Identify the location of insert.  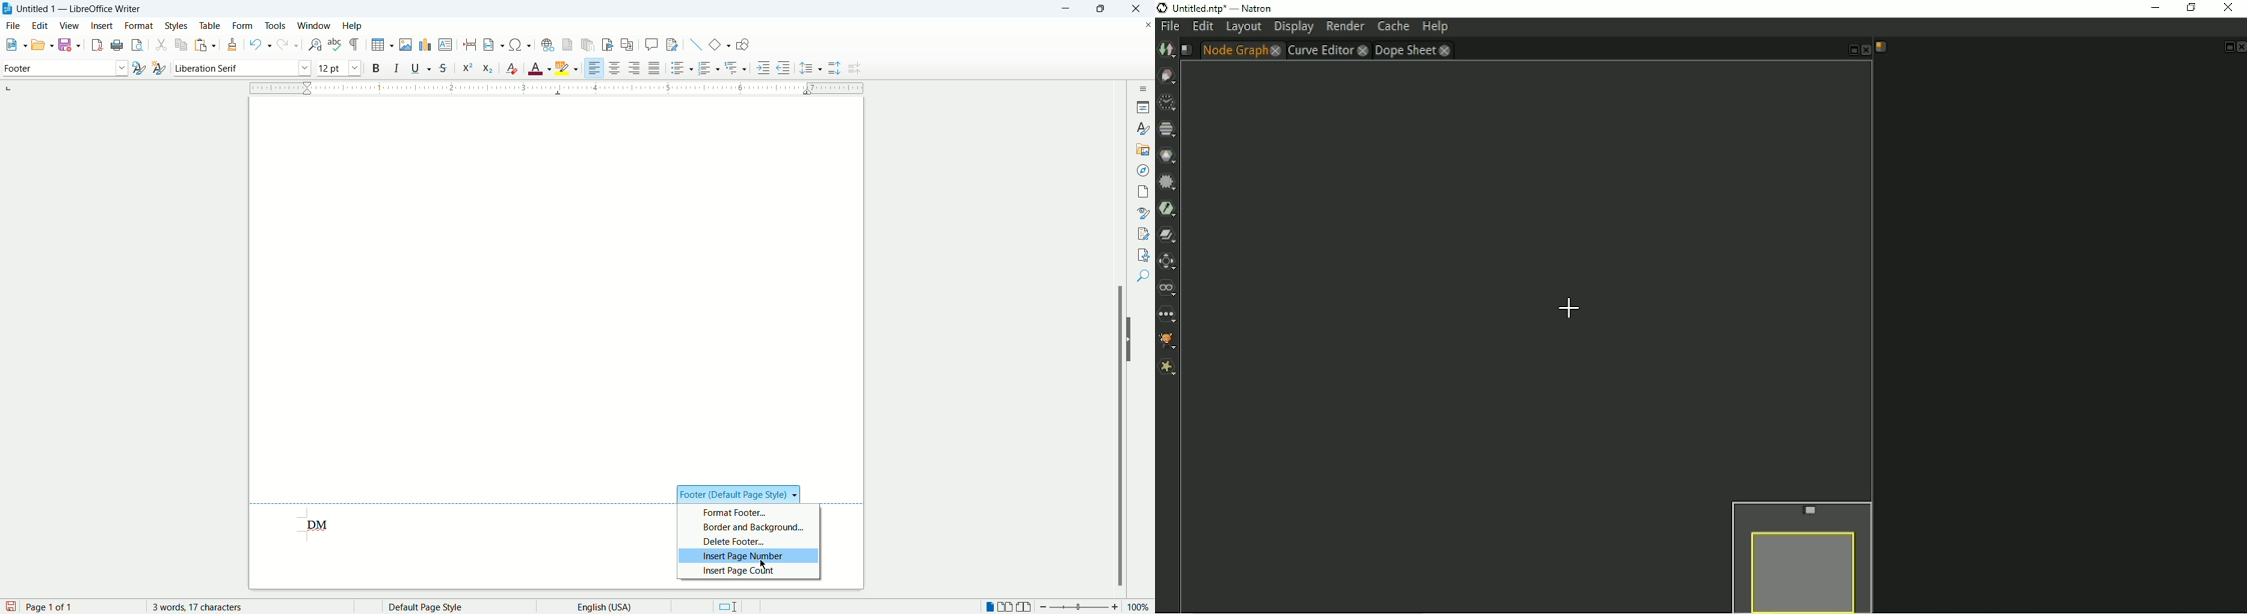
(102, 25).